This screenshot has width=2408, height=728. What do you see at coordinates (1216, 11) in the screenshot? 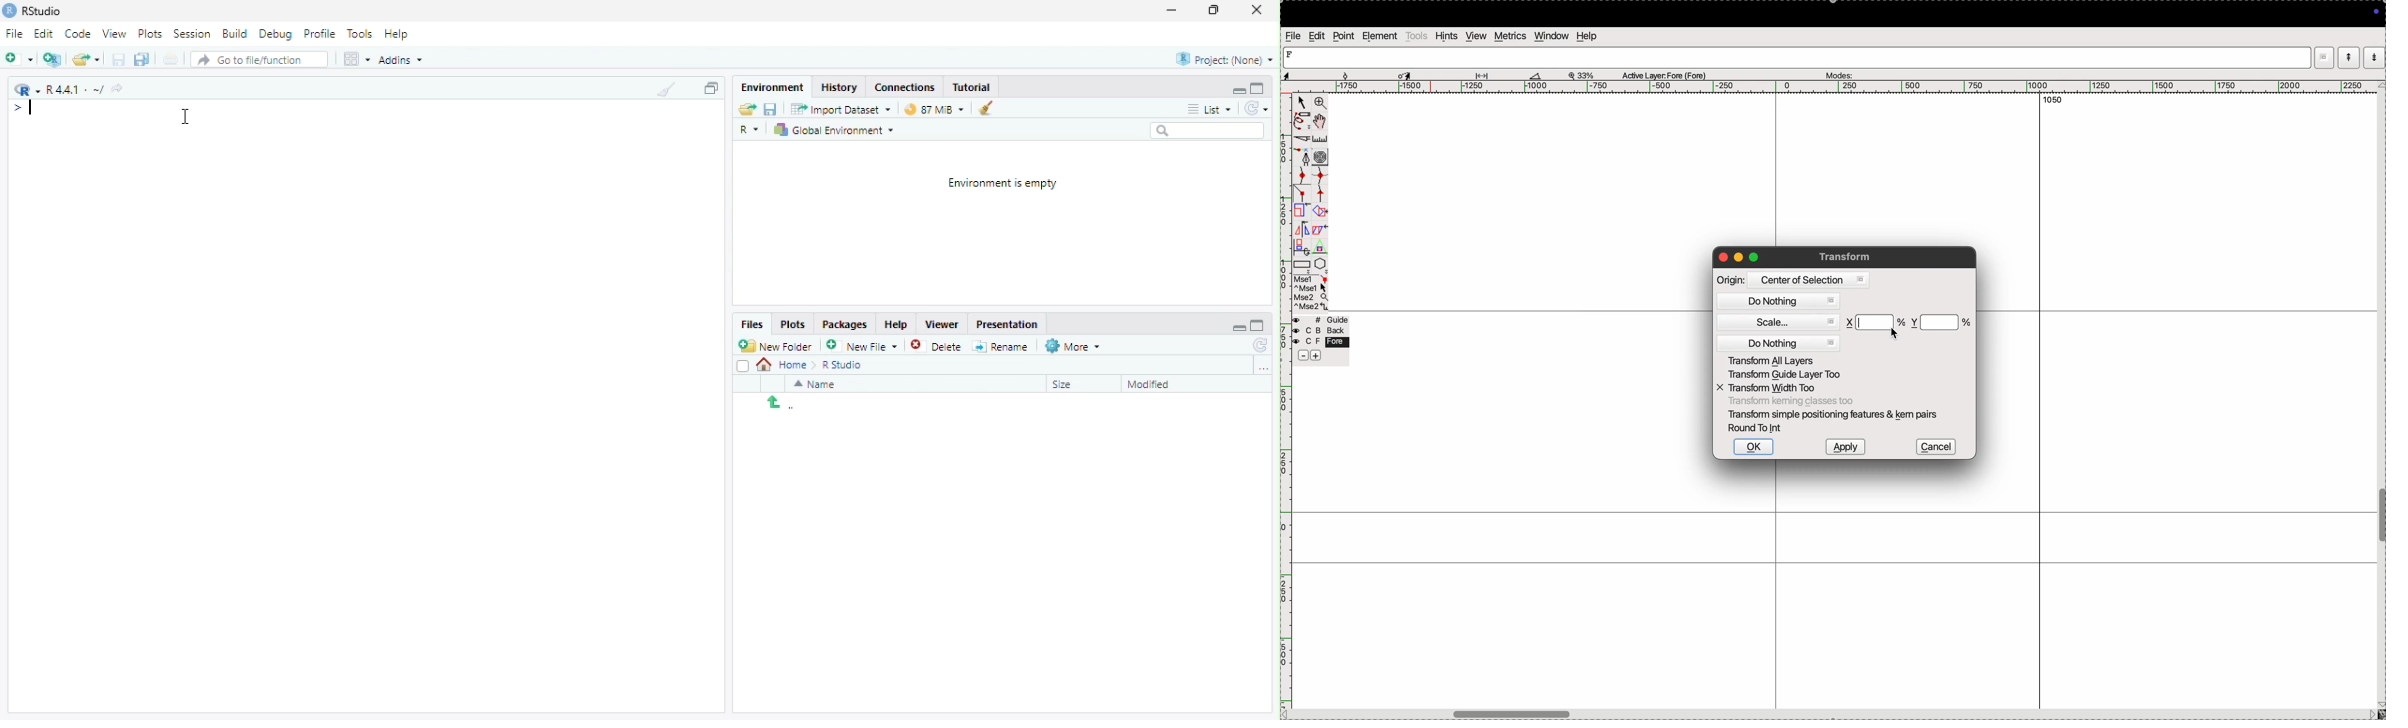
I see `Restore Down` at bounding box center [1216, 11].